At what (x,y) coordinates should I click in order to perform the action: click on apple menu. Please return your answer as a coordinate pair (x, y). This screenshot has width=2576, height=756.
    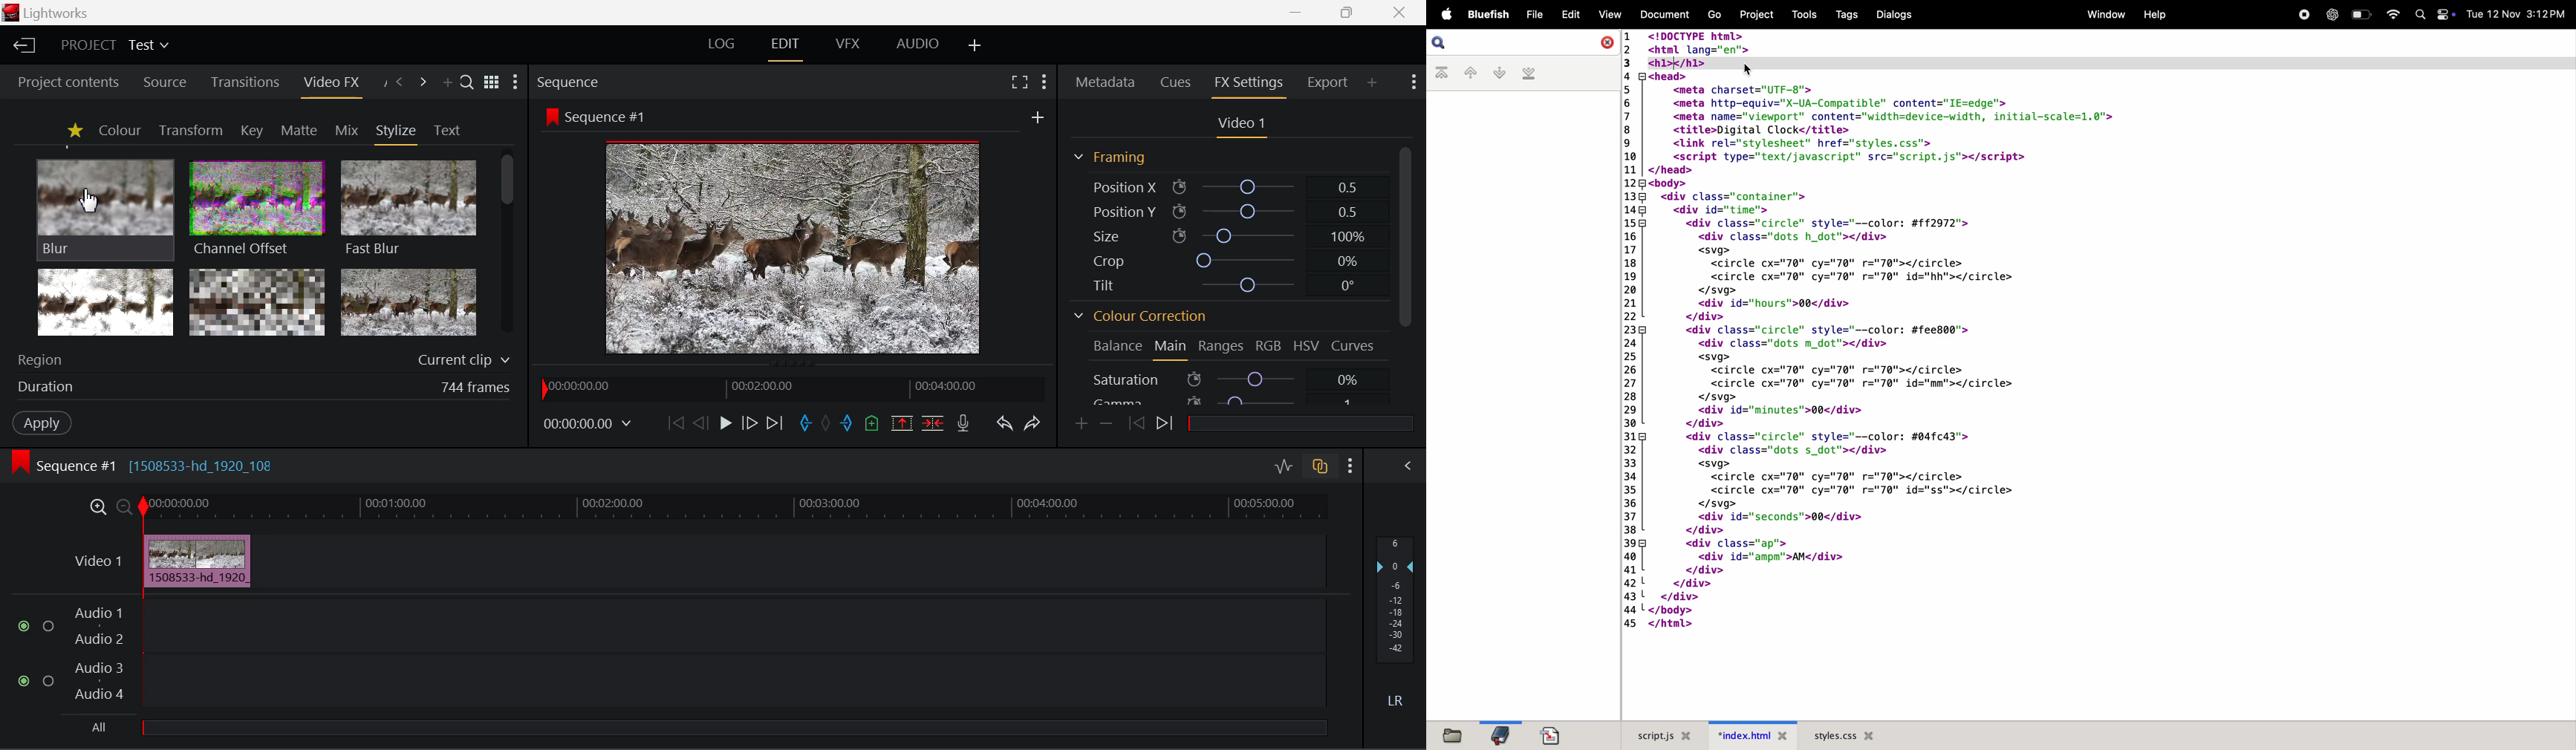
    Looking at the image, I should click on (1444, 16).